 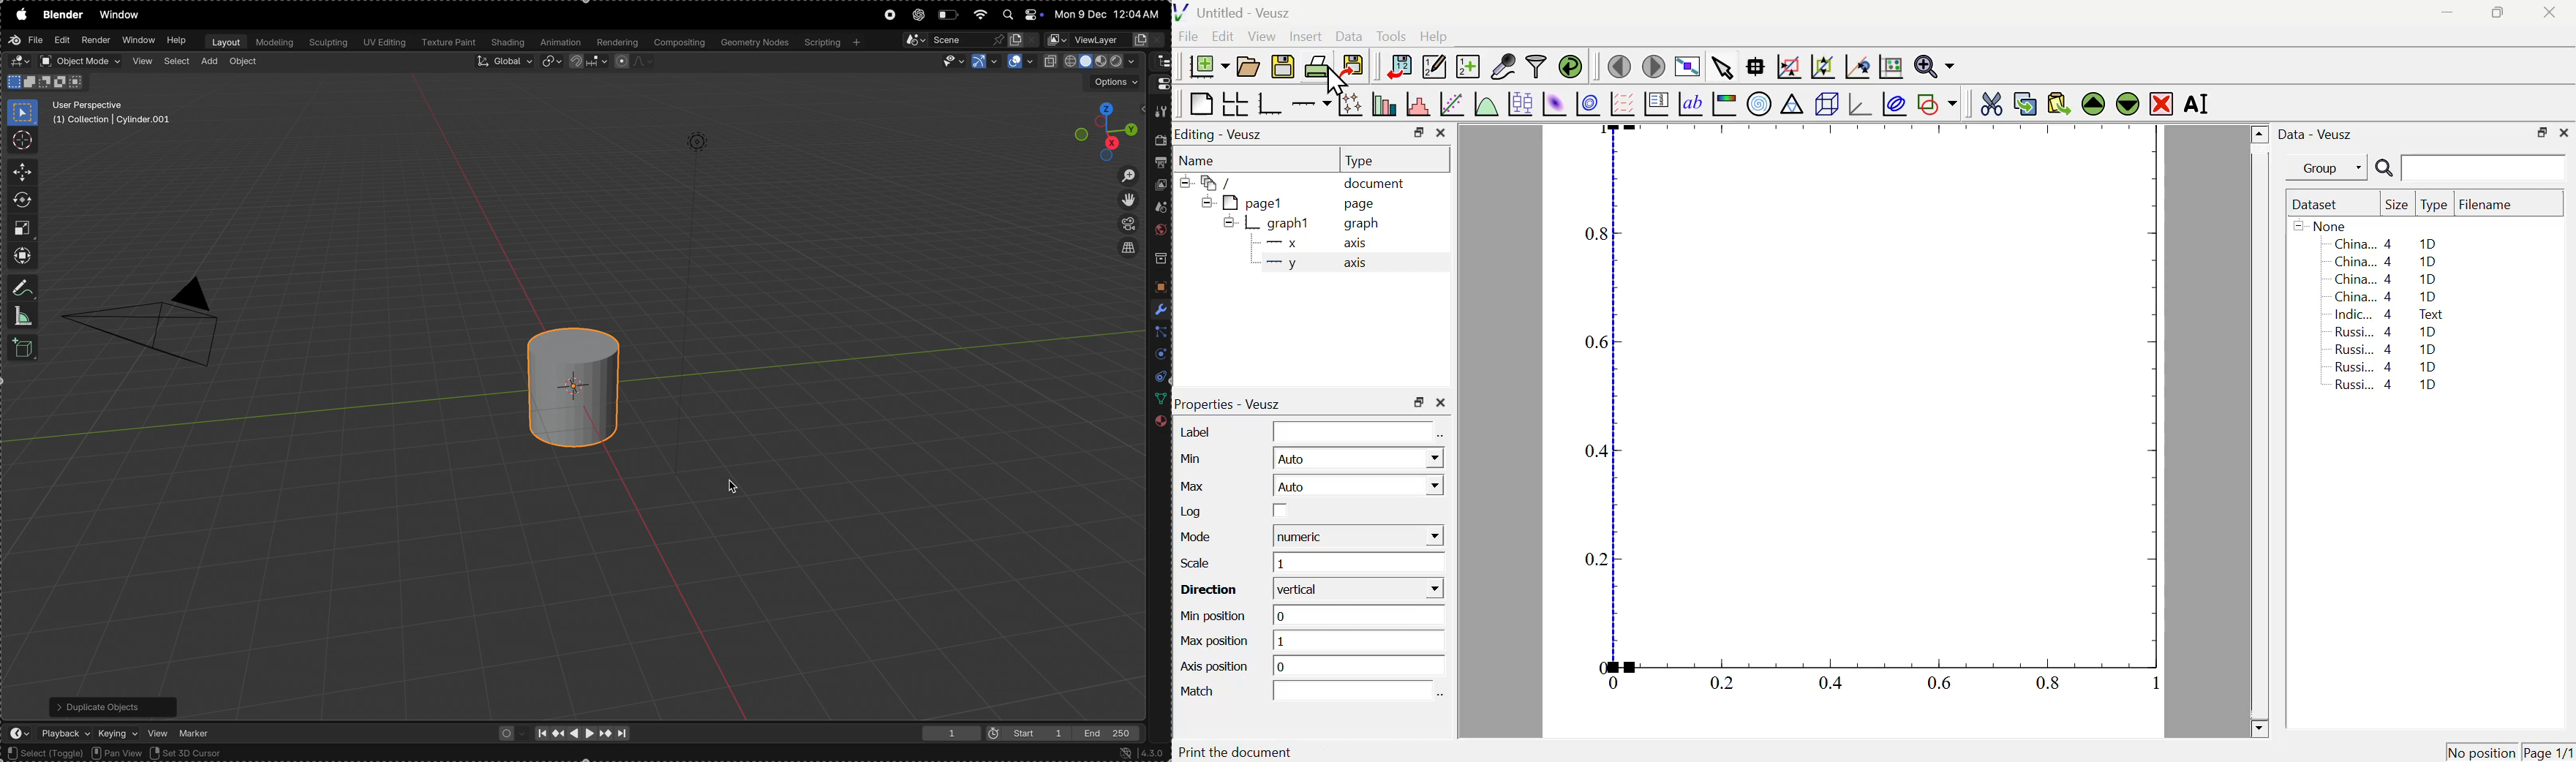 What do you see at coordinates (1189, 37) in the screenshot?
I see `File` at bounding box center [1189, 37].